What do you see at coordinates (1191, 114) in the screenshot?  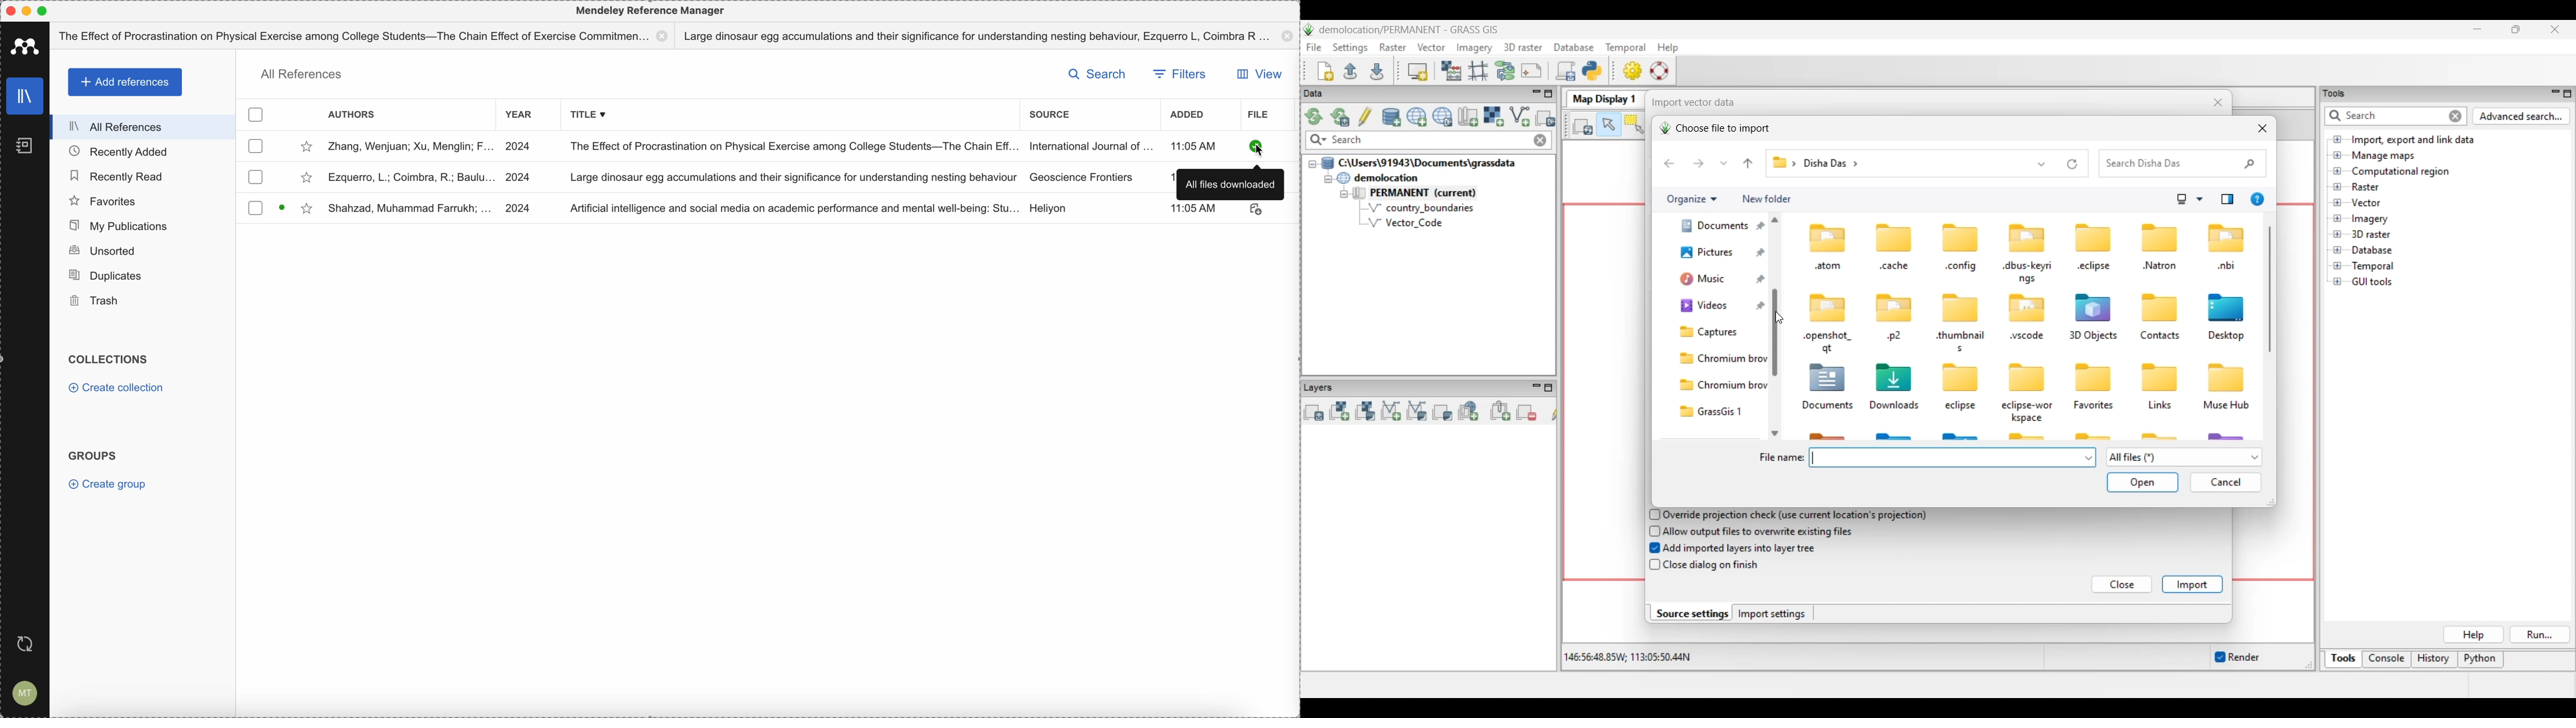 I see `added` at bounding box center [1191, 114].